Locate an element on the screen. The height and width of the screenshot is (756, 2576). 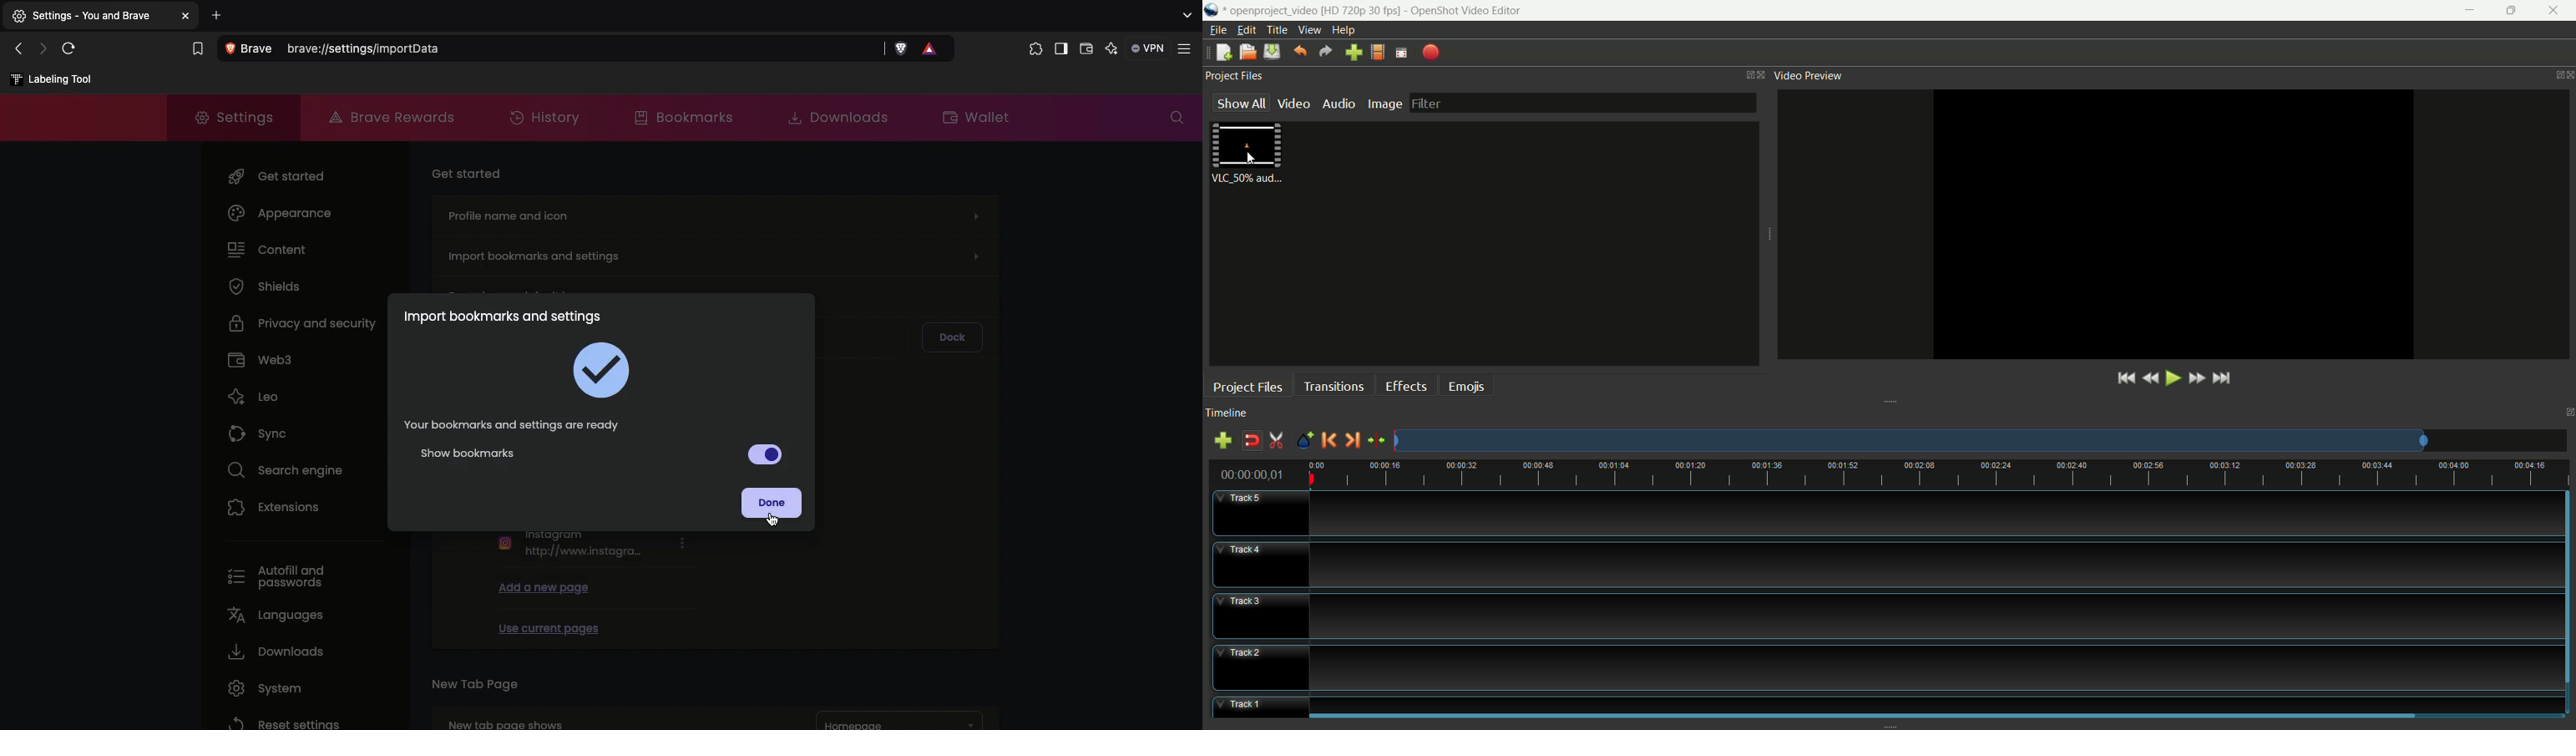
track3 is located at coordinates (1889, 616).